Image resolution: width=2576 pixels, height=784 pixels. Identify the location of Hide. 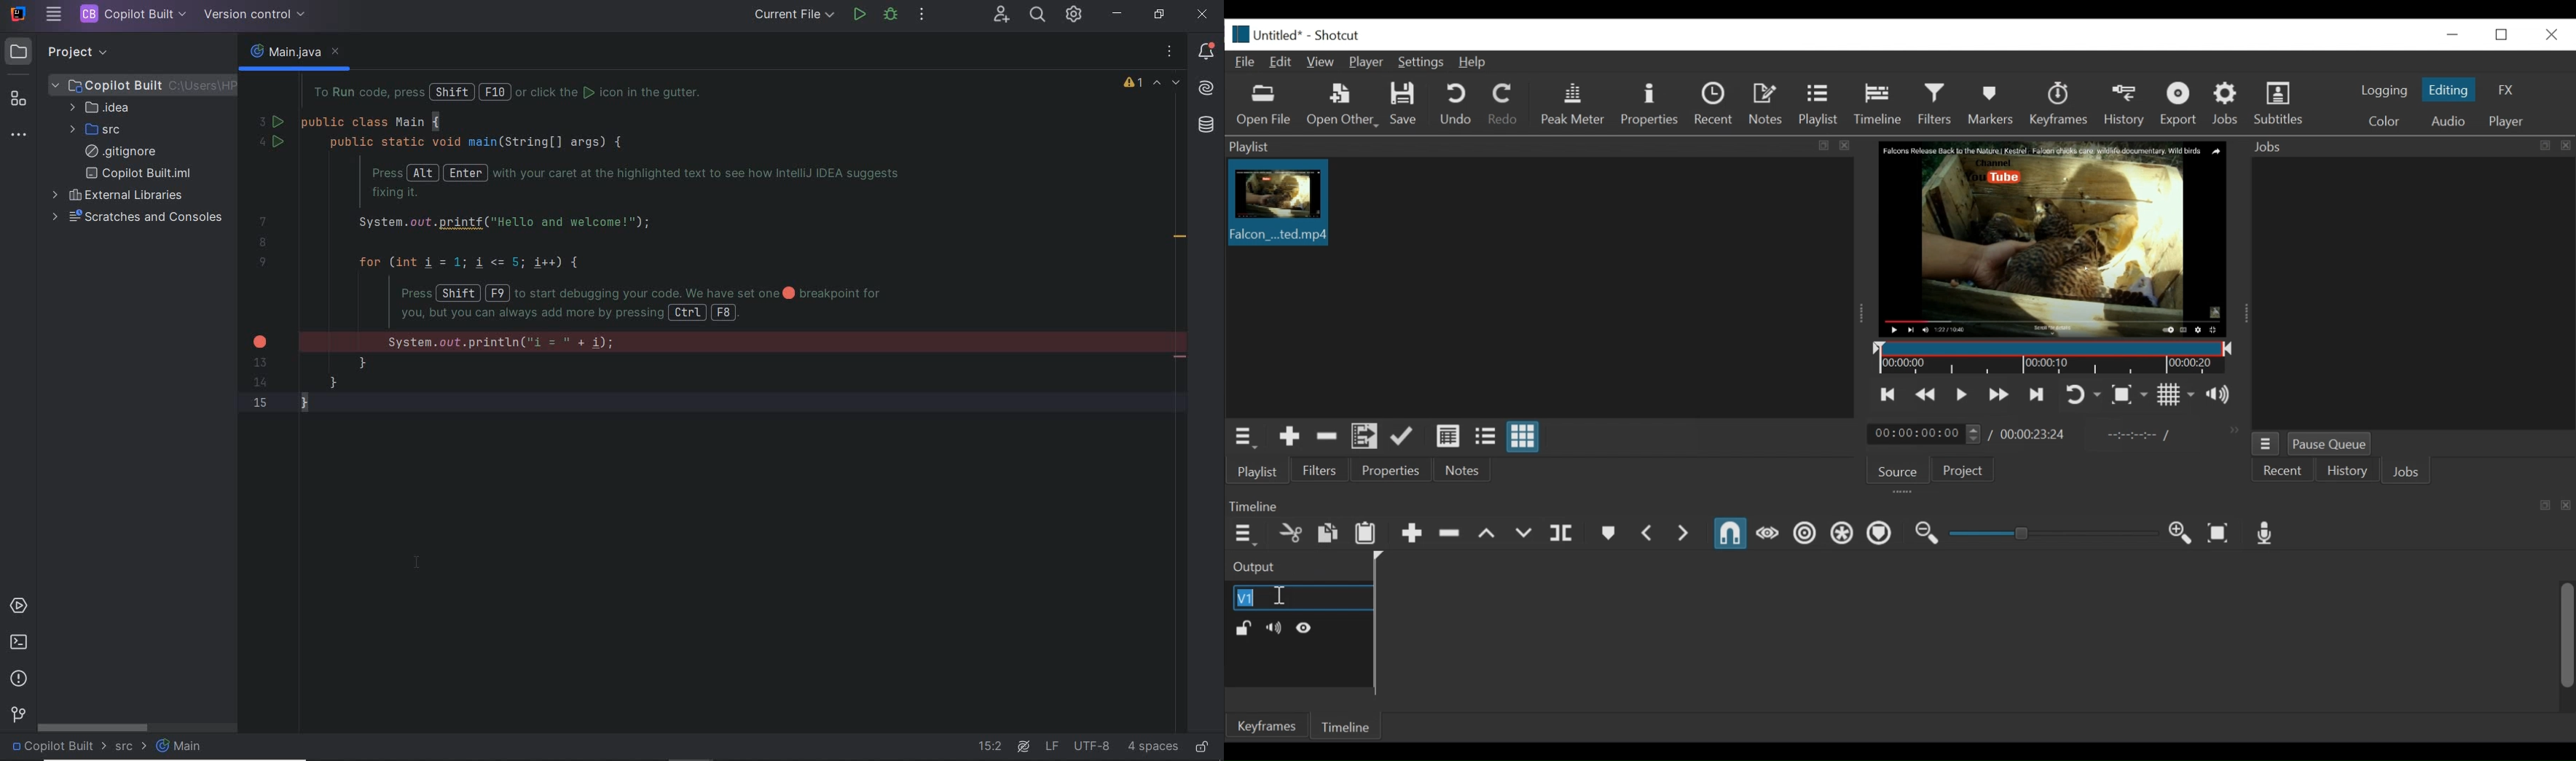
(1306, 627).